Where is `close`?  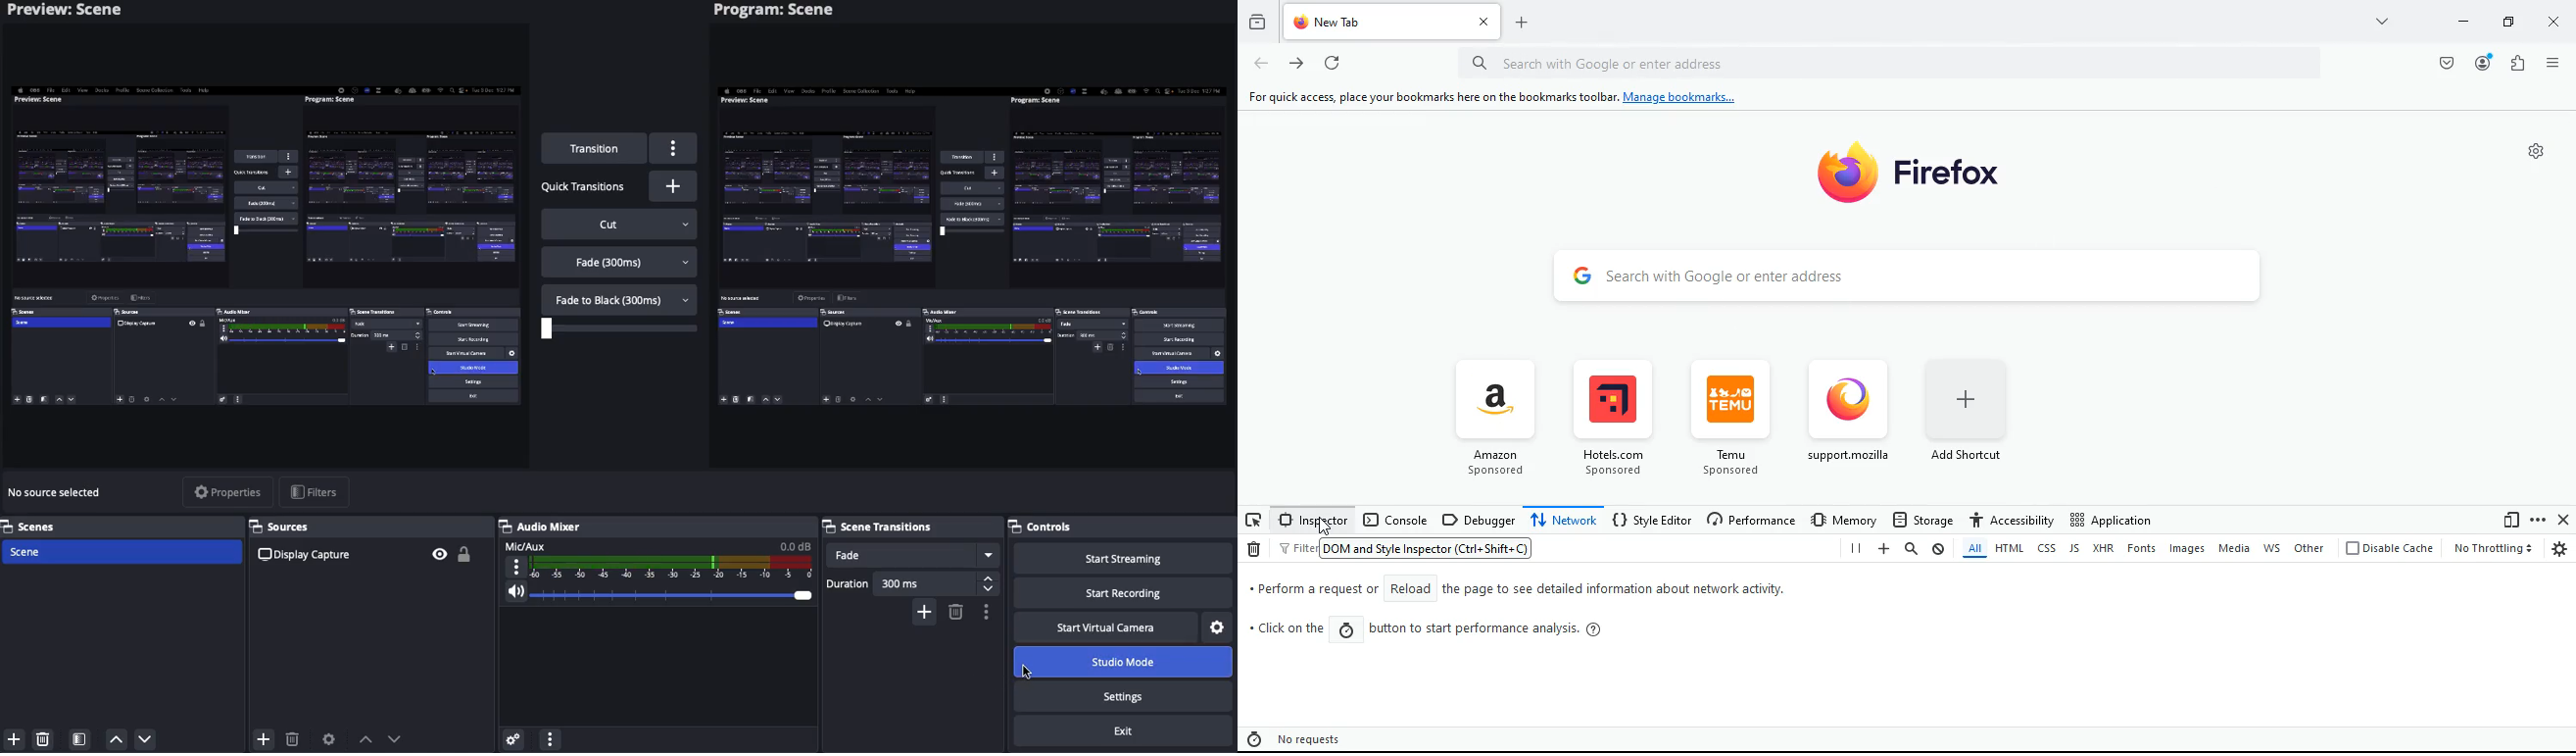 close is located at coordinates (2565, 520).